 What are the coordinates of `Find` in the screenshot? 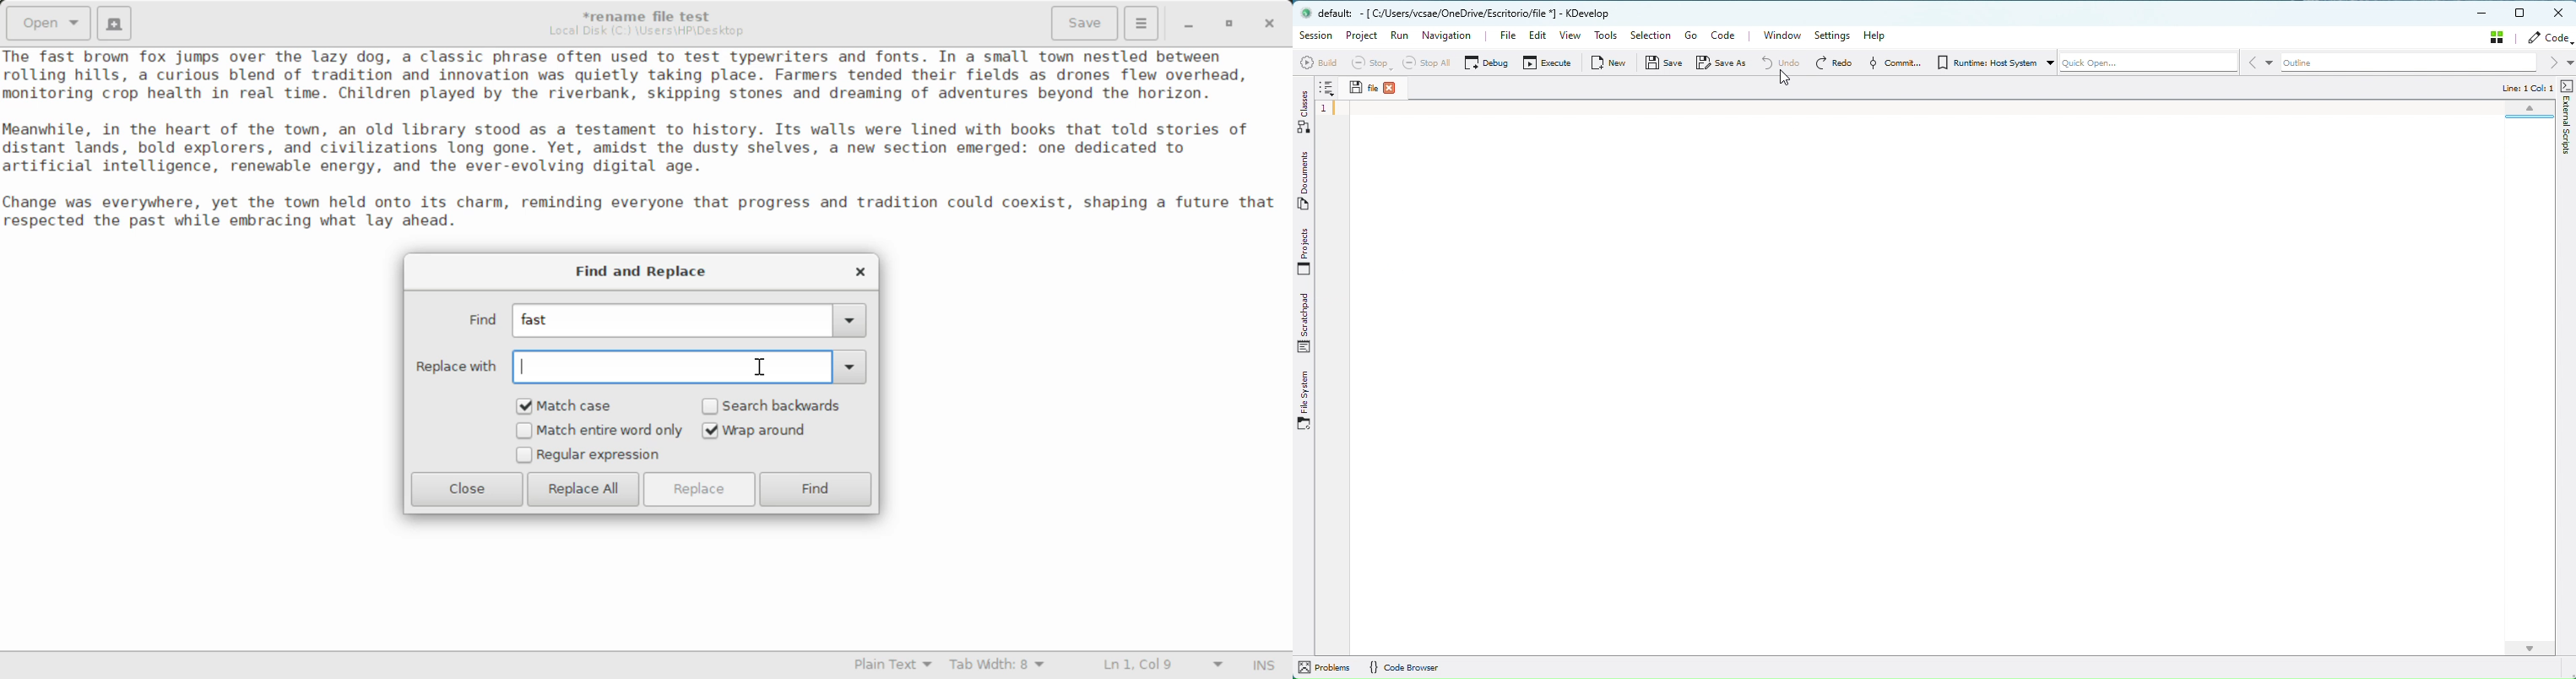 It's located at (817, 489).